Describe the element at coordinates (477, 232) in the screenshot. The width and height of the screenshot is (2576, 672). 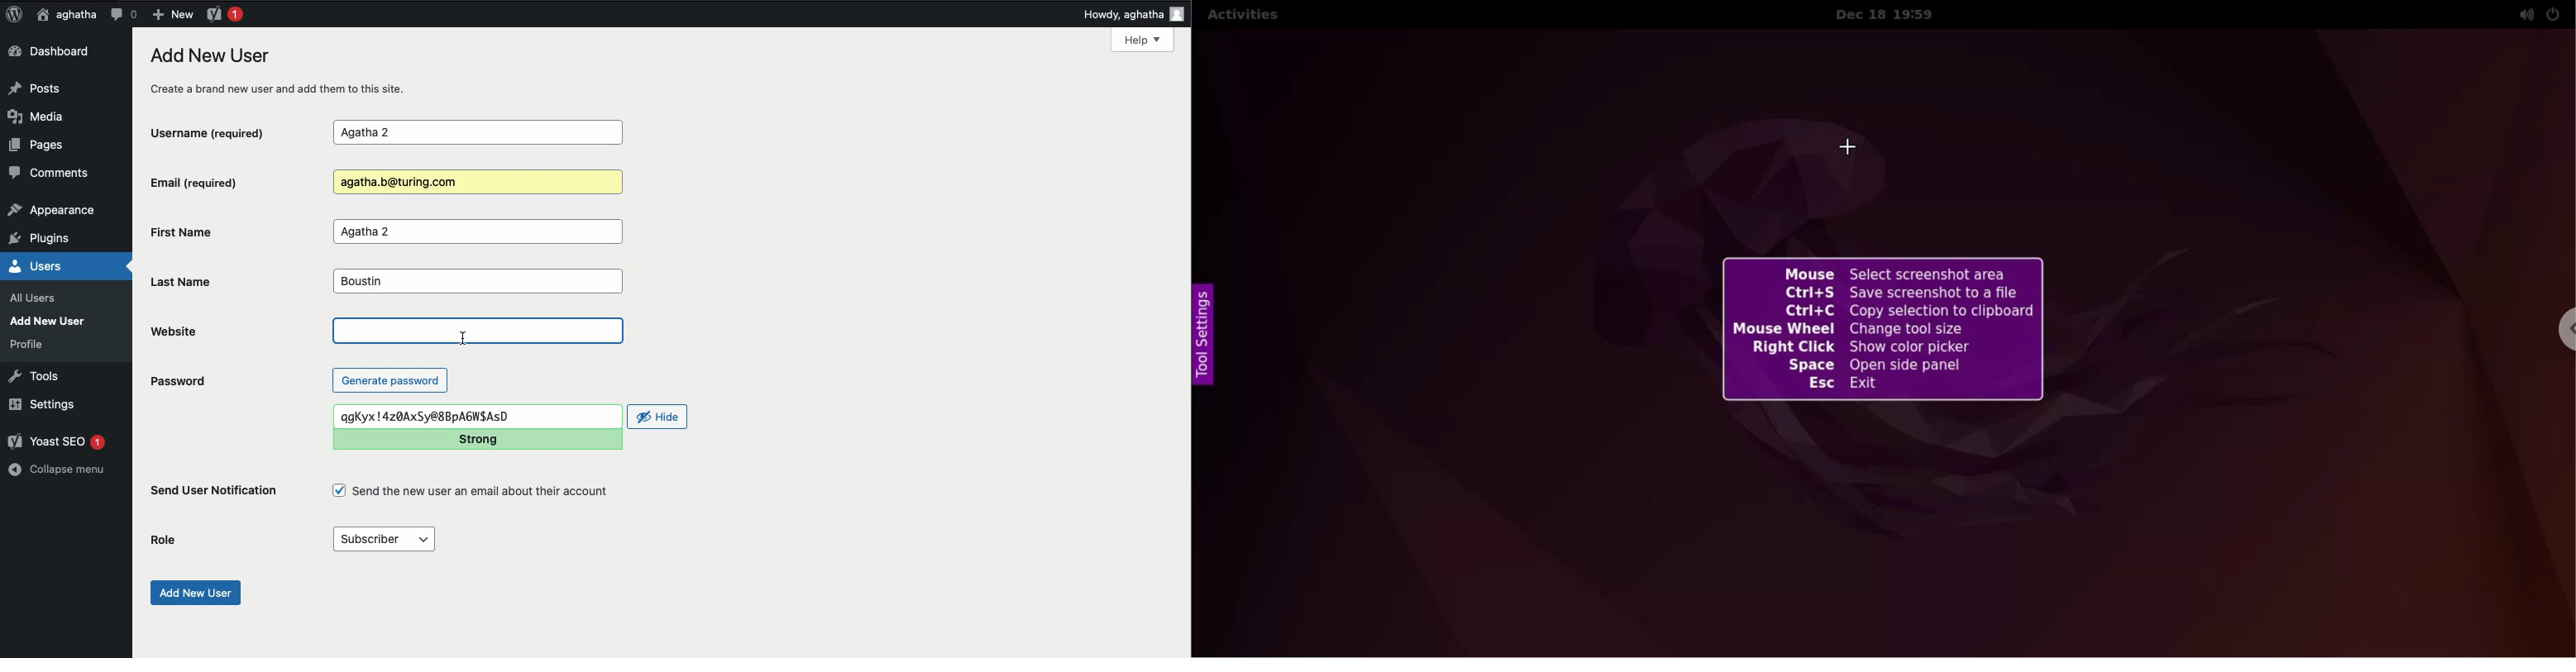
I see `Agatha 2` at that location.